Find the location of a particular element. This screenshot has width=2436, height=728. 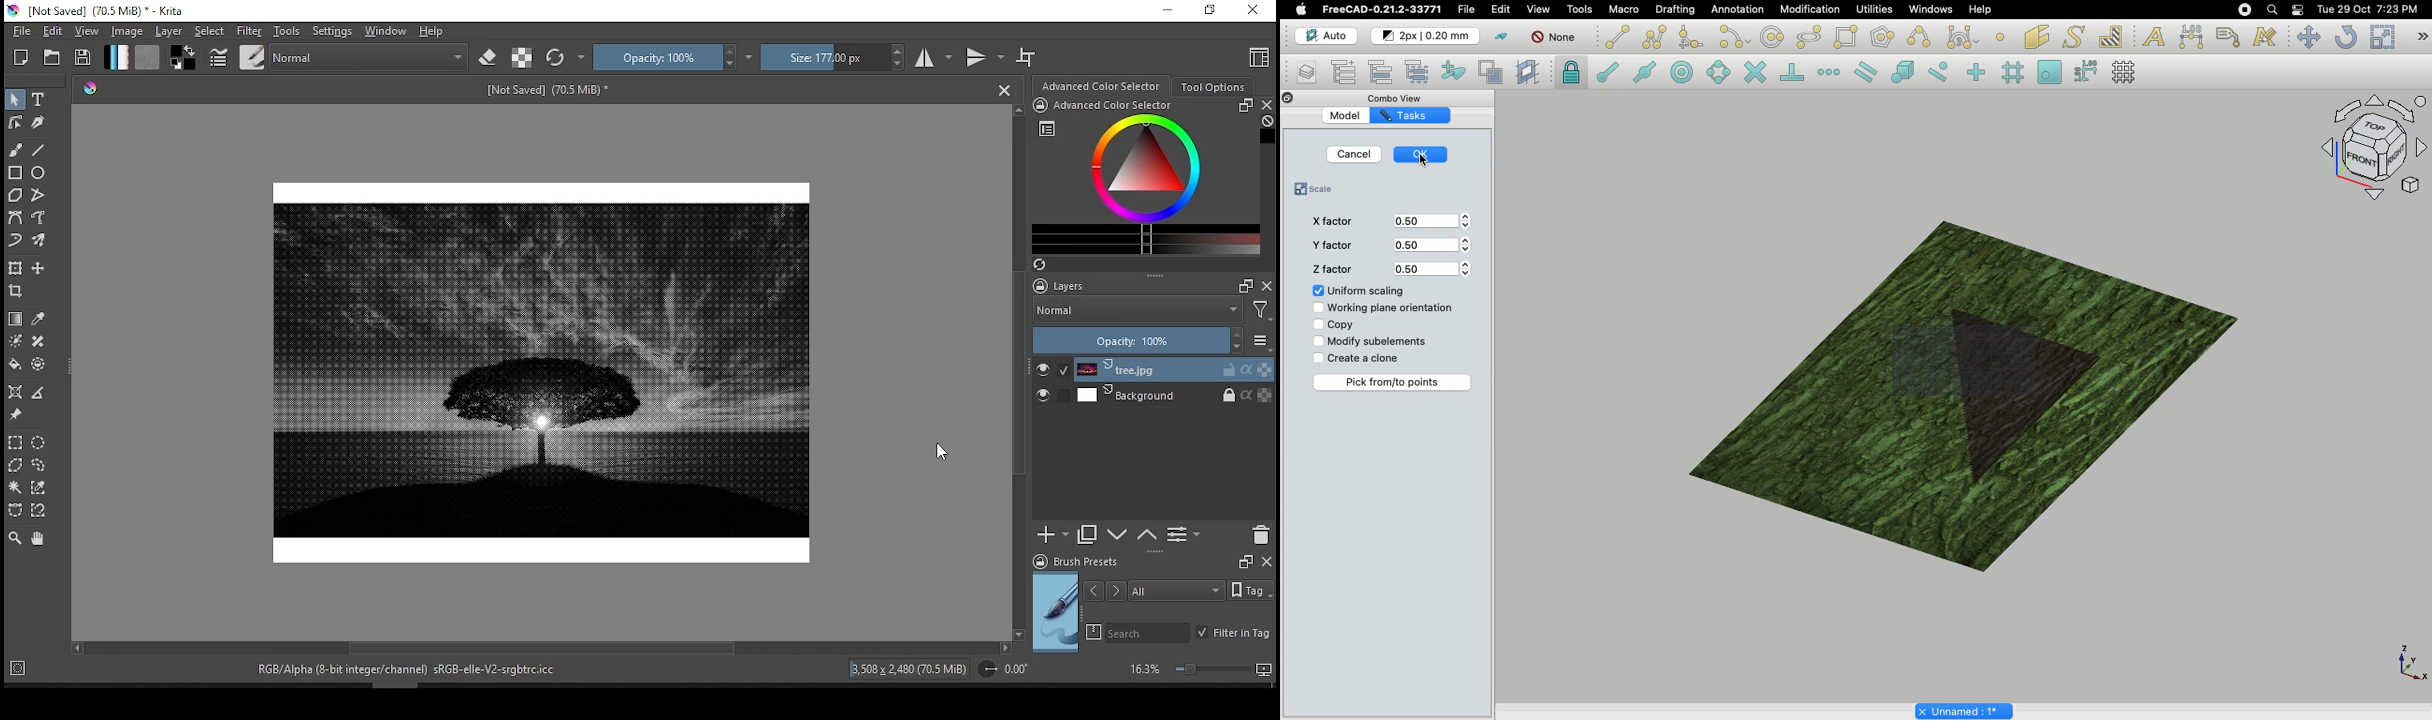

X factor is located at coordinates (1330, 222).